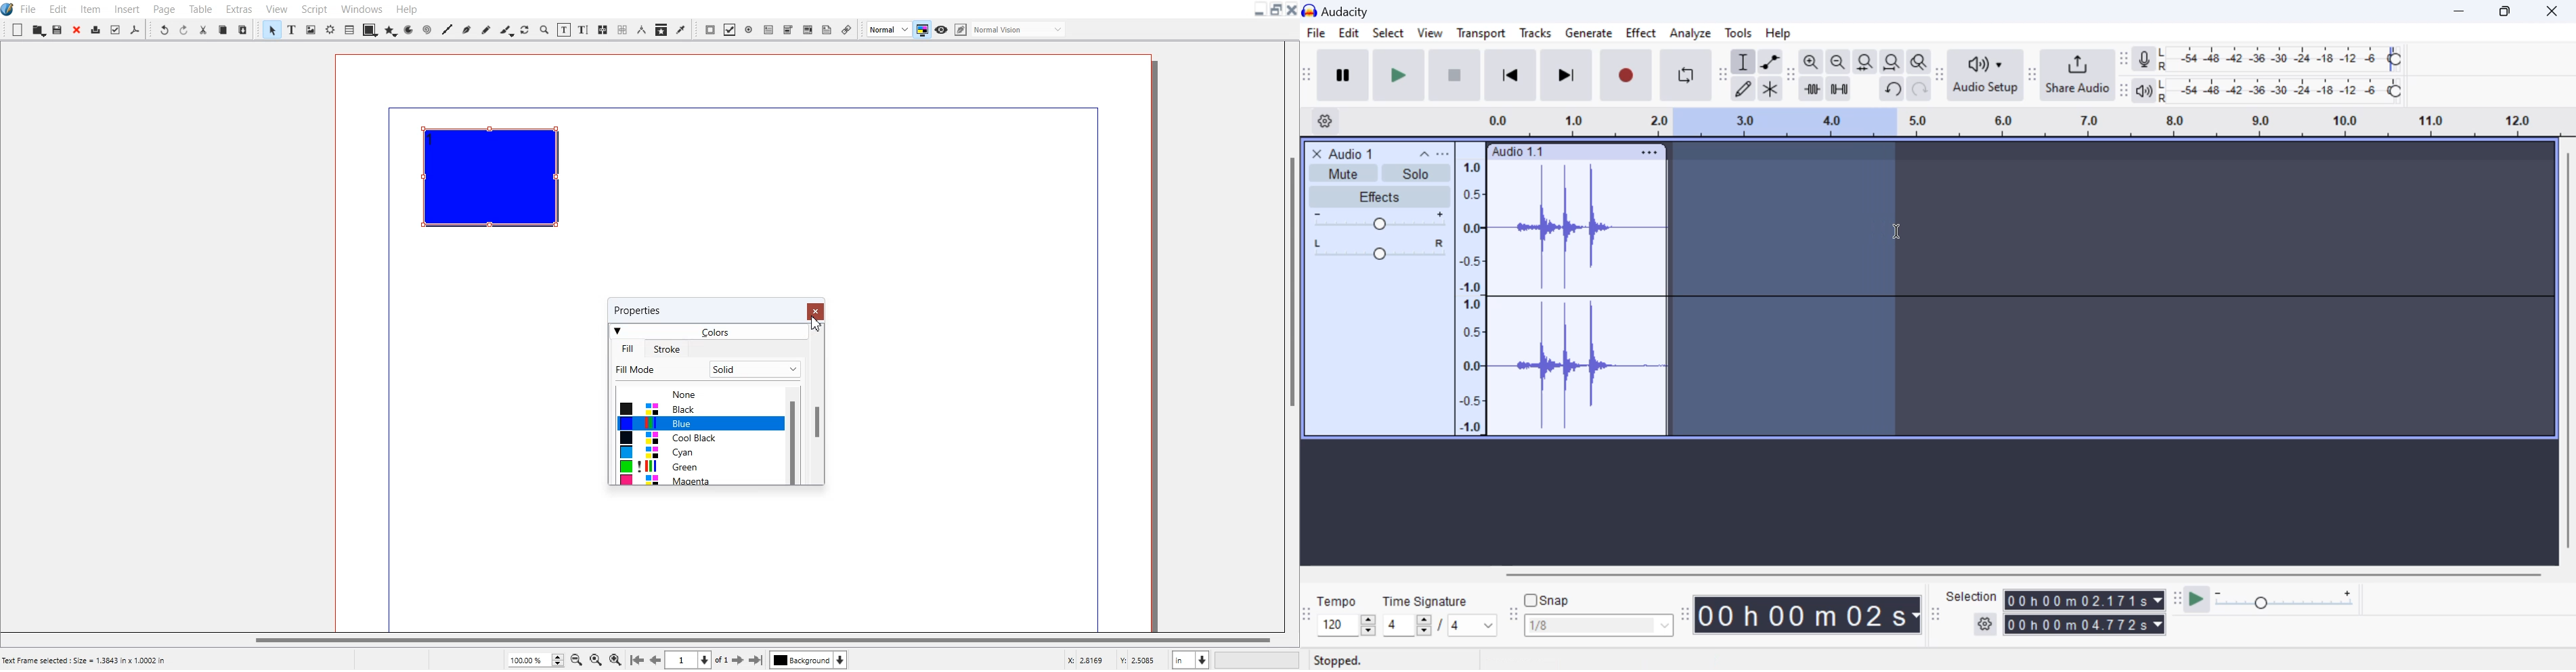 This screenshot has height=672, width=2576. I want to click on PDF Push Button, so click(710, 30).